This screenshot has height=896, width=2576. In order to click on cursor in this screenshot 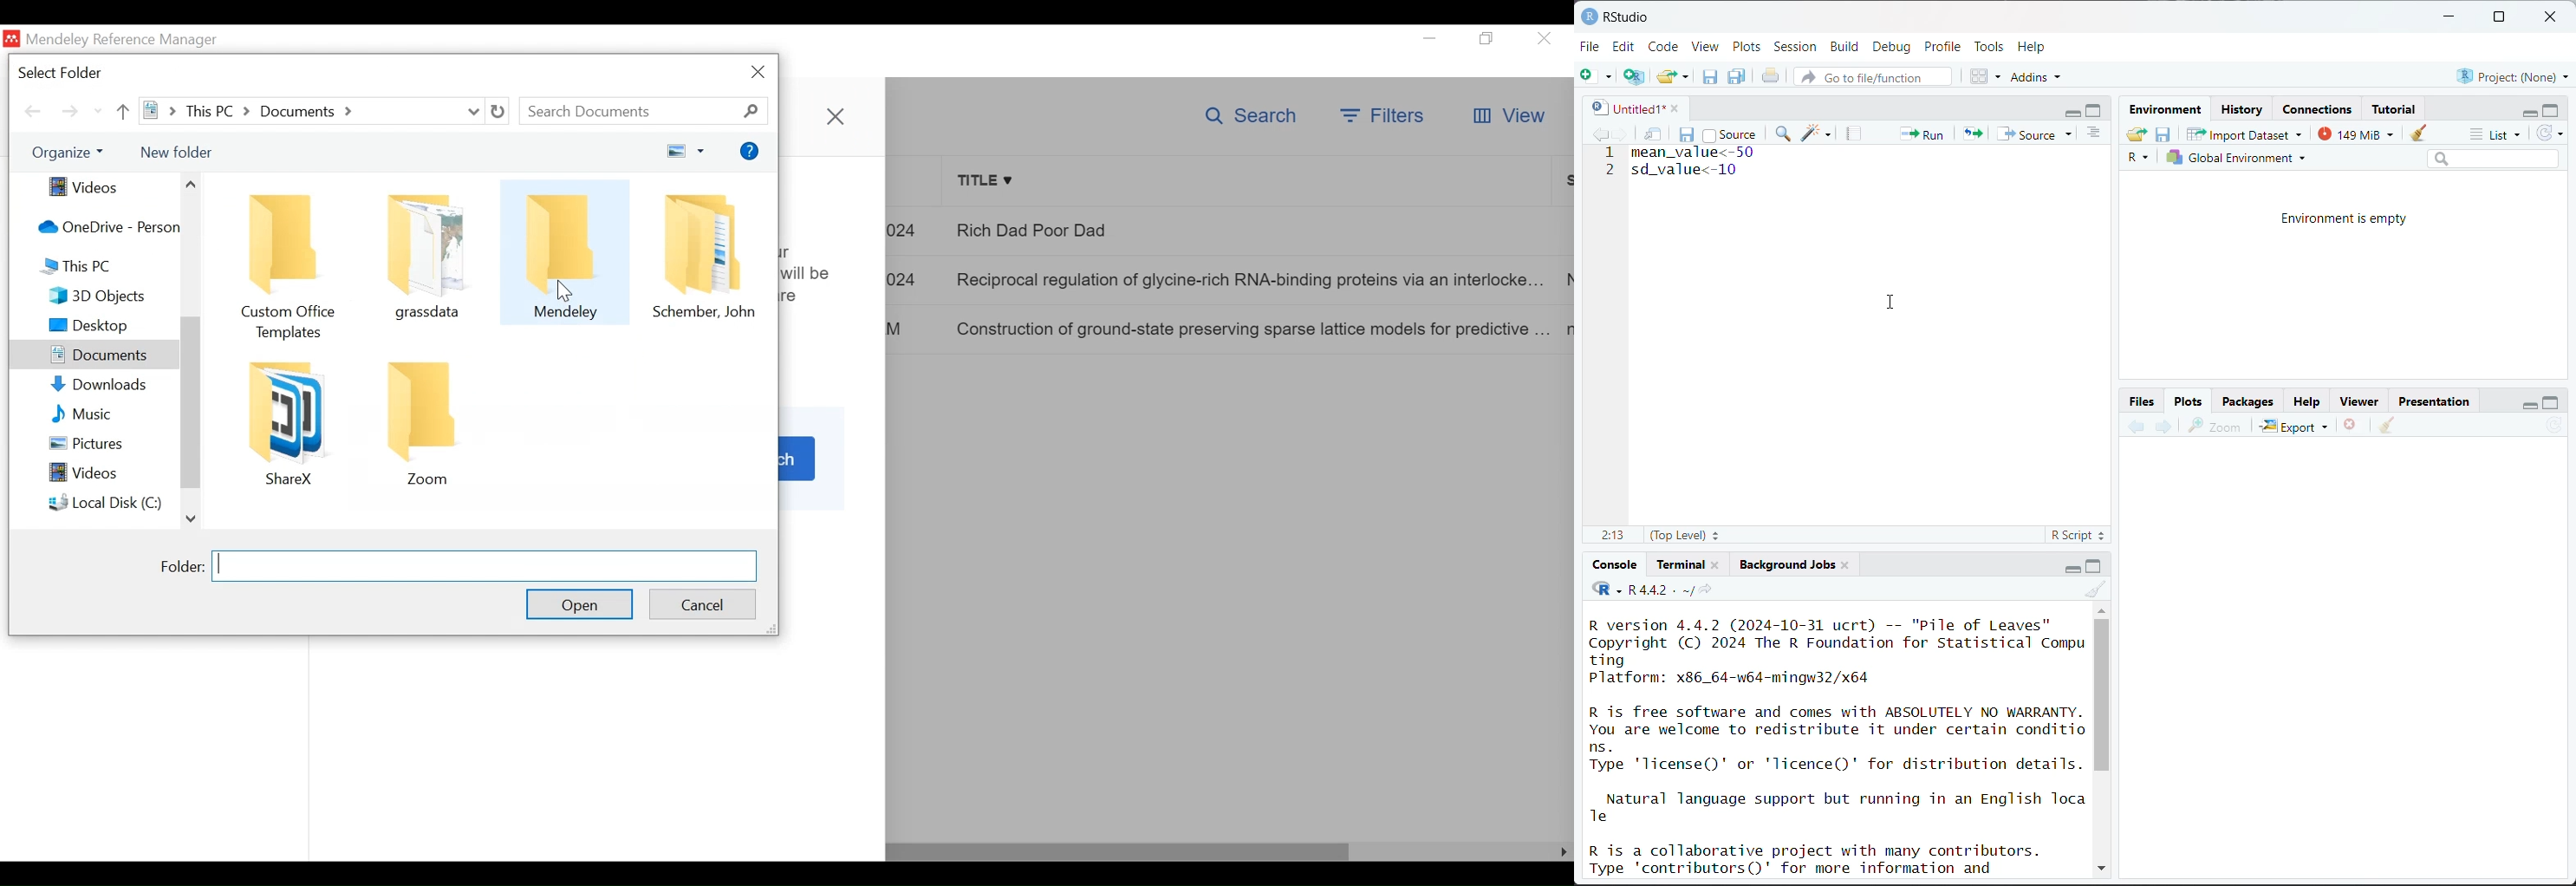, I will do `click(1894, 303)`.